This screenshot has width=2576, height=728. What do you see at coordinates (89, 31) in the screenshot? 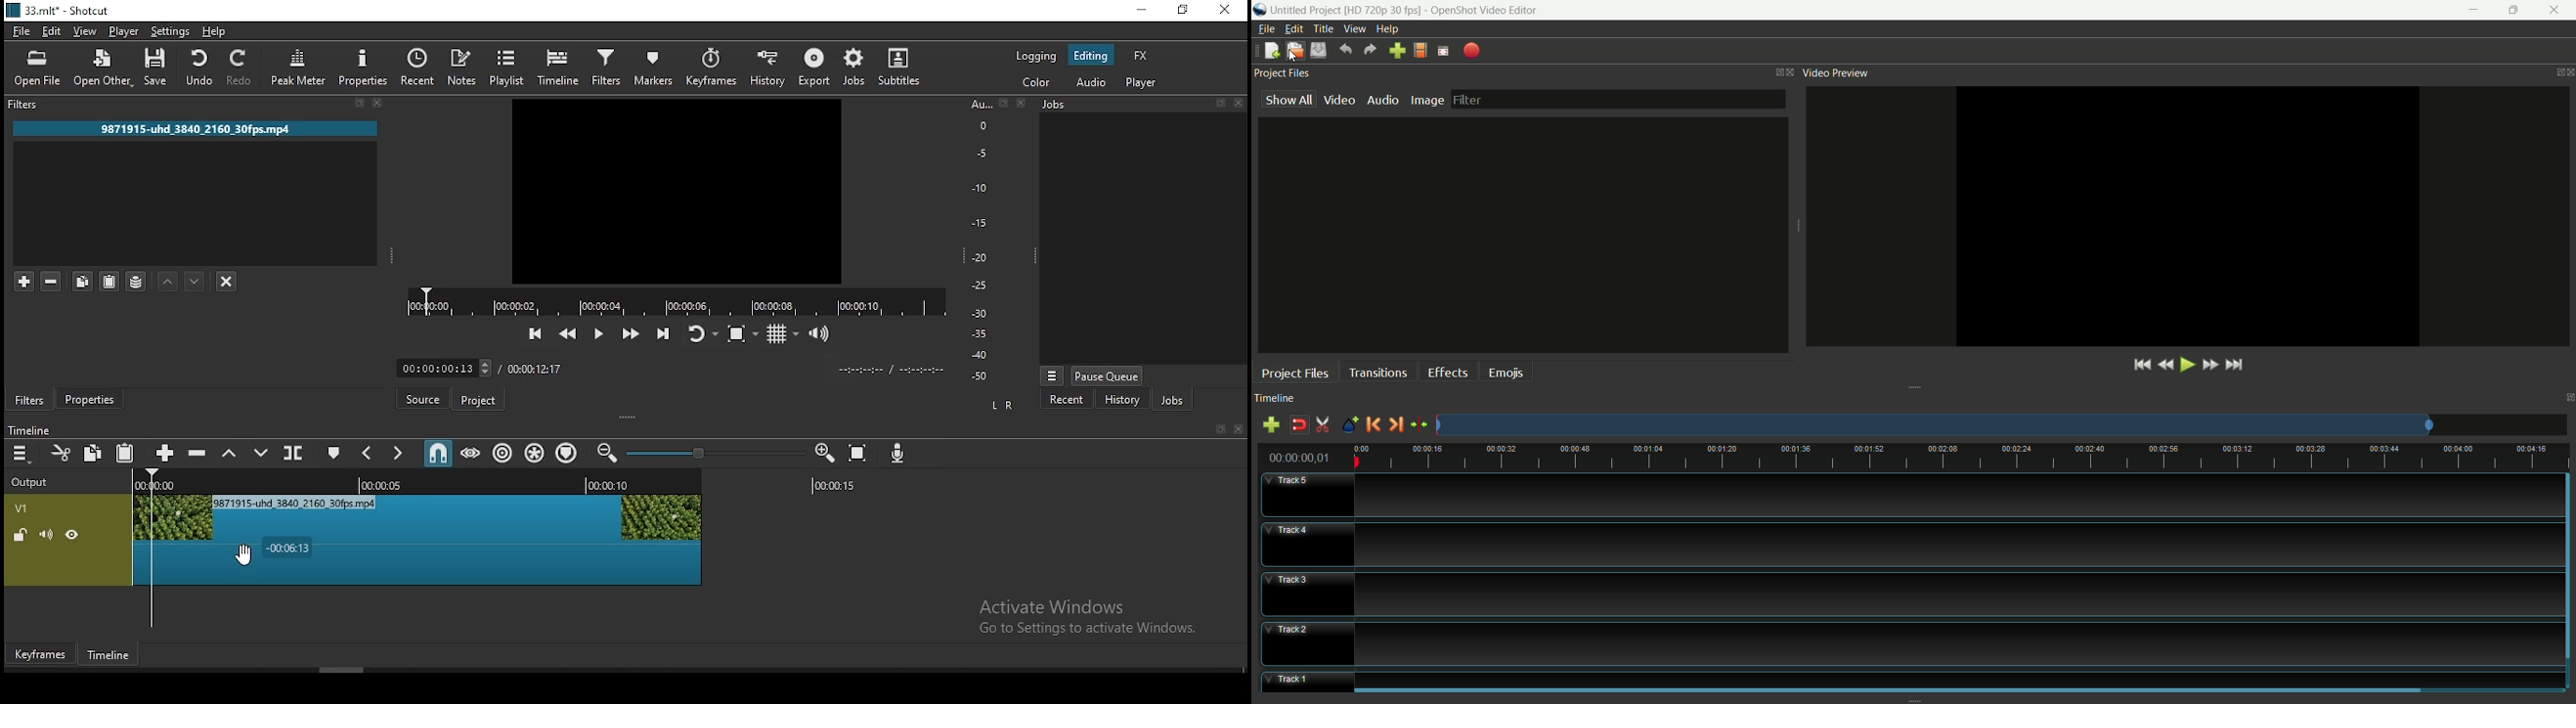
I see `view` at bounding box center [89, 31].